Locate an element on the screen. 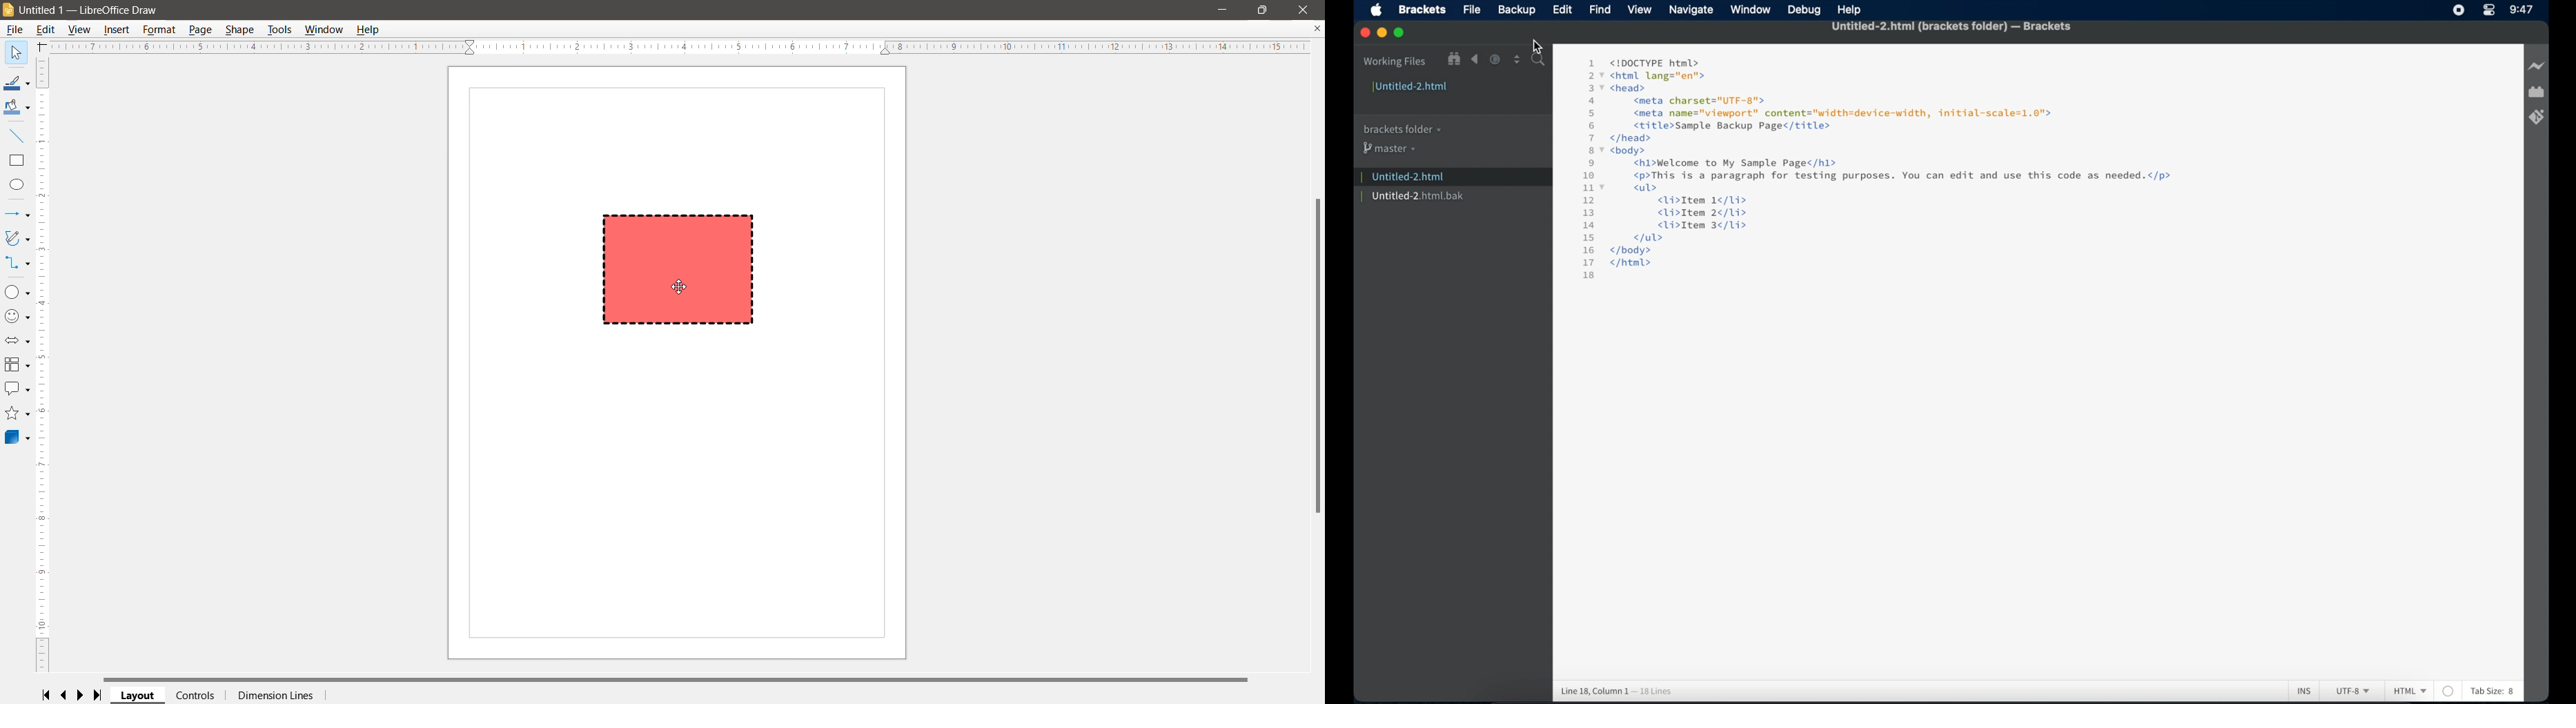 This screenshot has width=2576, height=728. Horizontal Scroll Bar is located at coordinates (678, 680).